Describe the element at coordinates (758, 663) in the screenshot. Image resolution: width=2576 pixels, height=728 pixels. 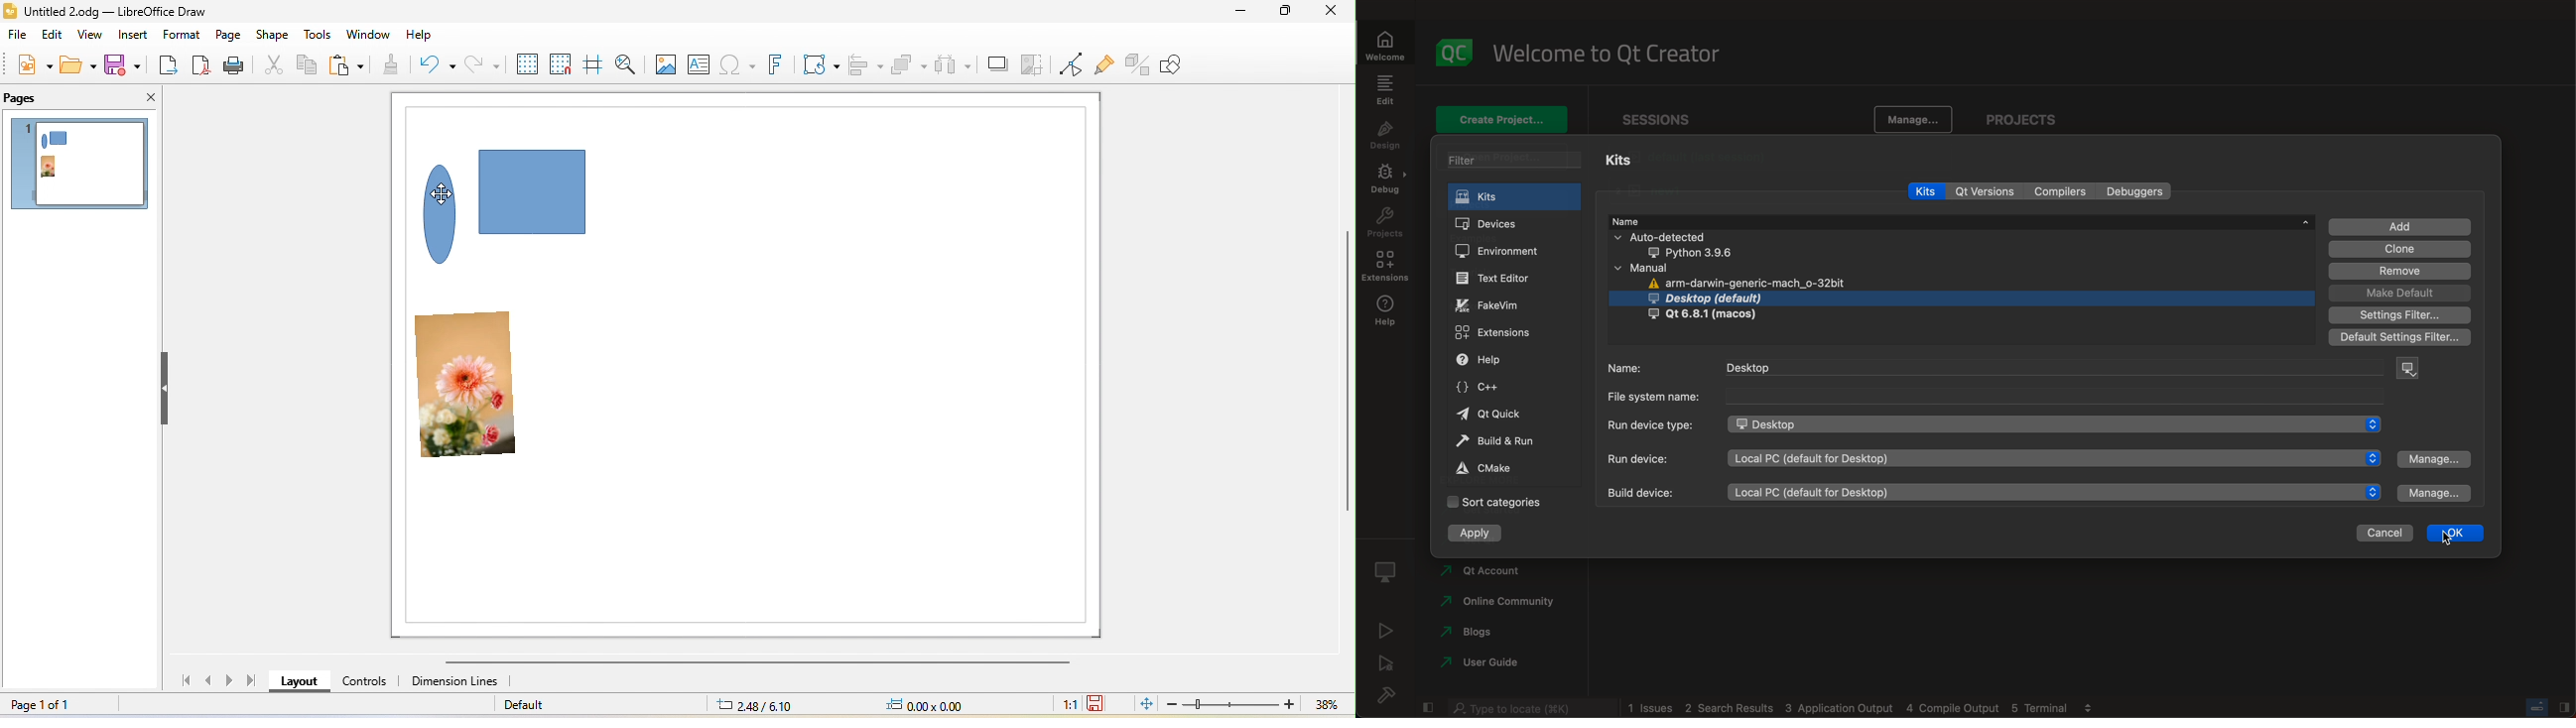
I see `horizontal scroll bar` at that location.